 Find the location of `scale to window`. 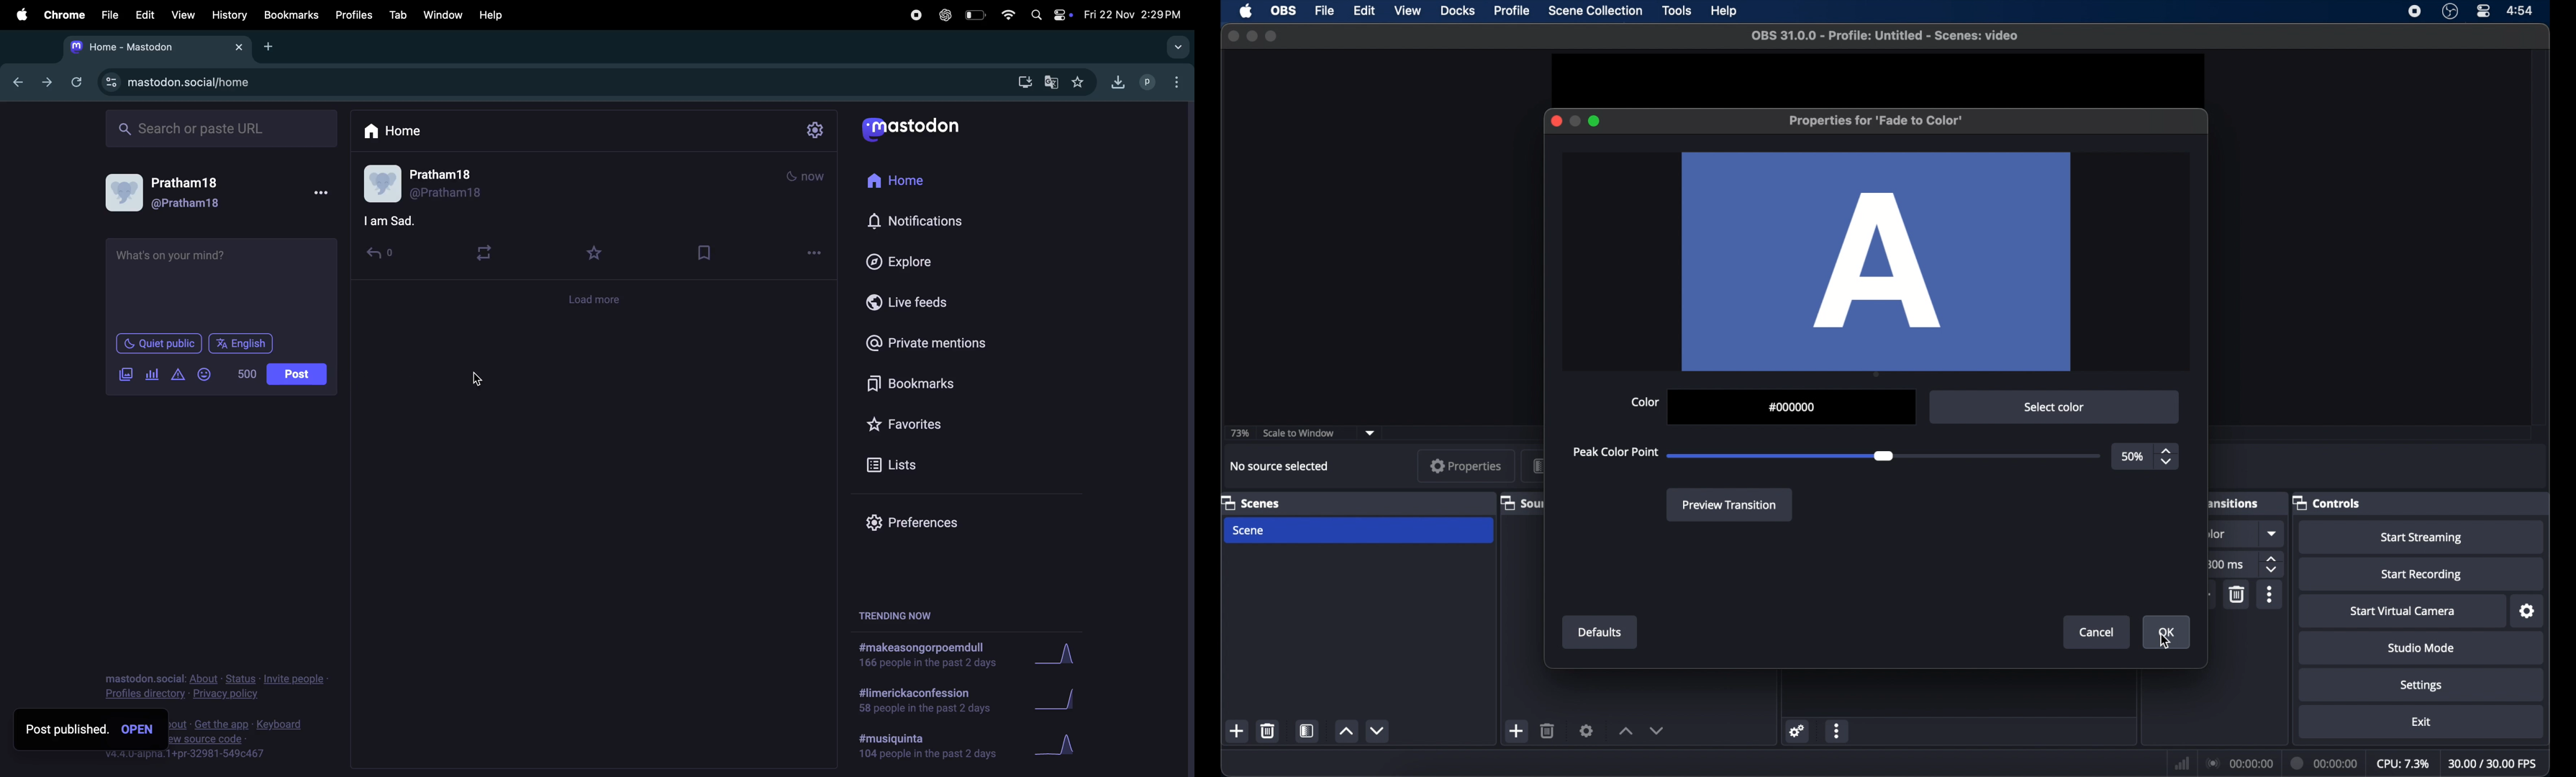

scale to window is located at coordinates (1300, 434).